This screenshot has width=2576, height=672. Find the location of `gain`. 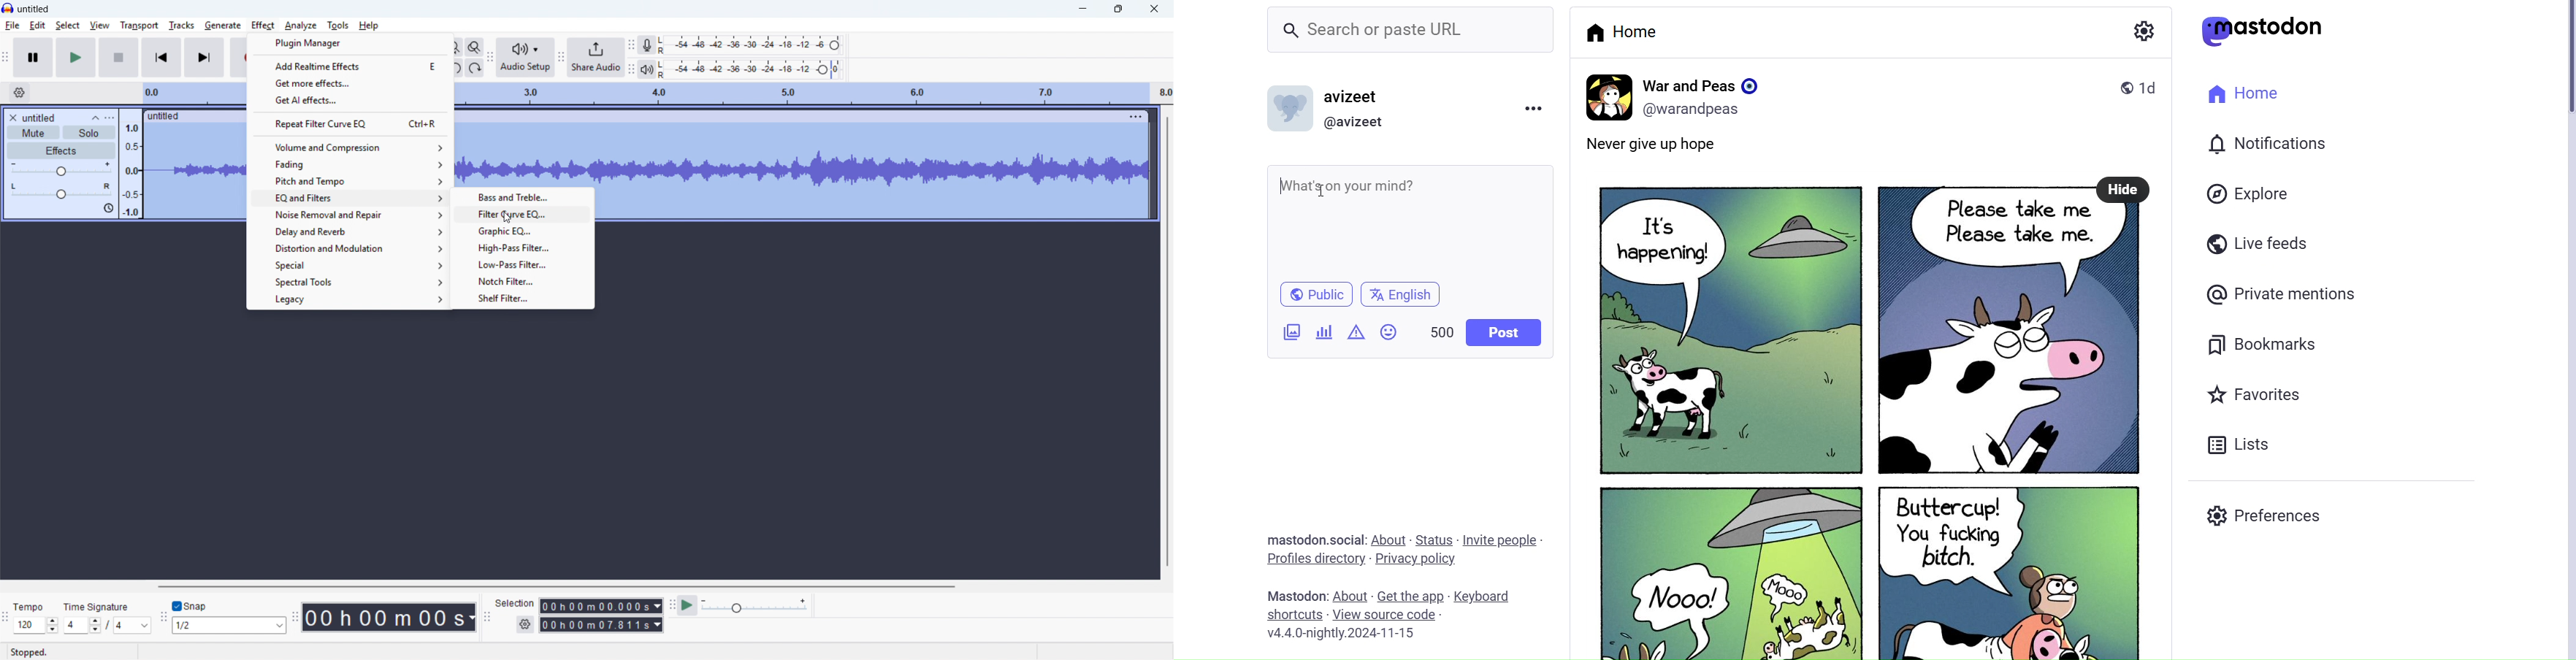

gain is located at coordinates (61, 169).